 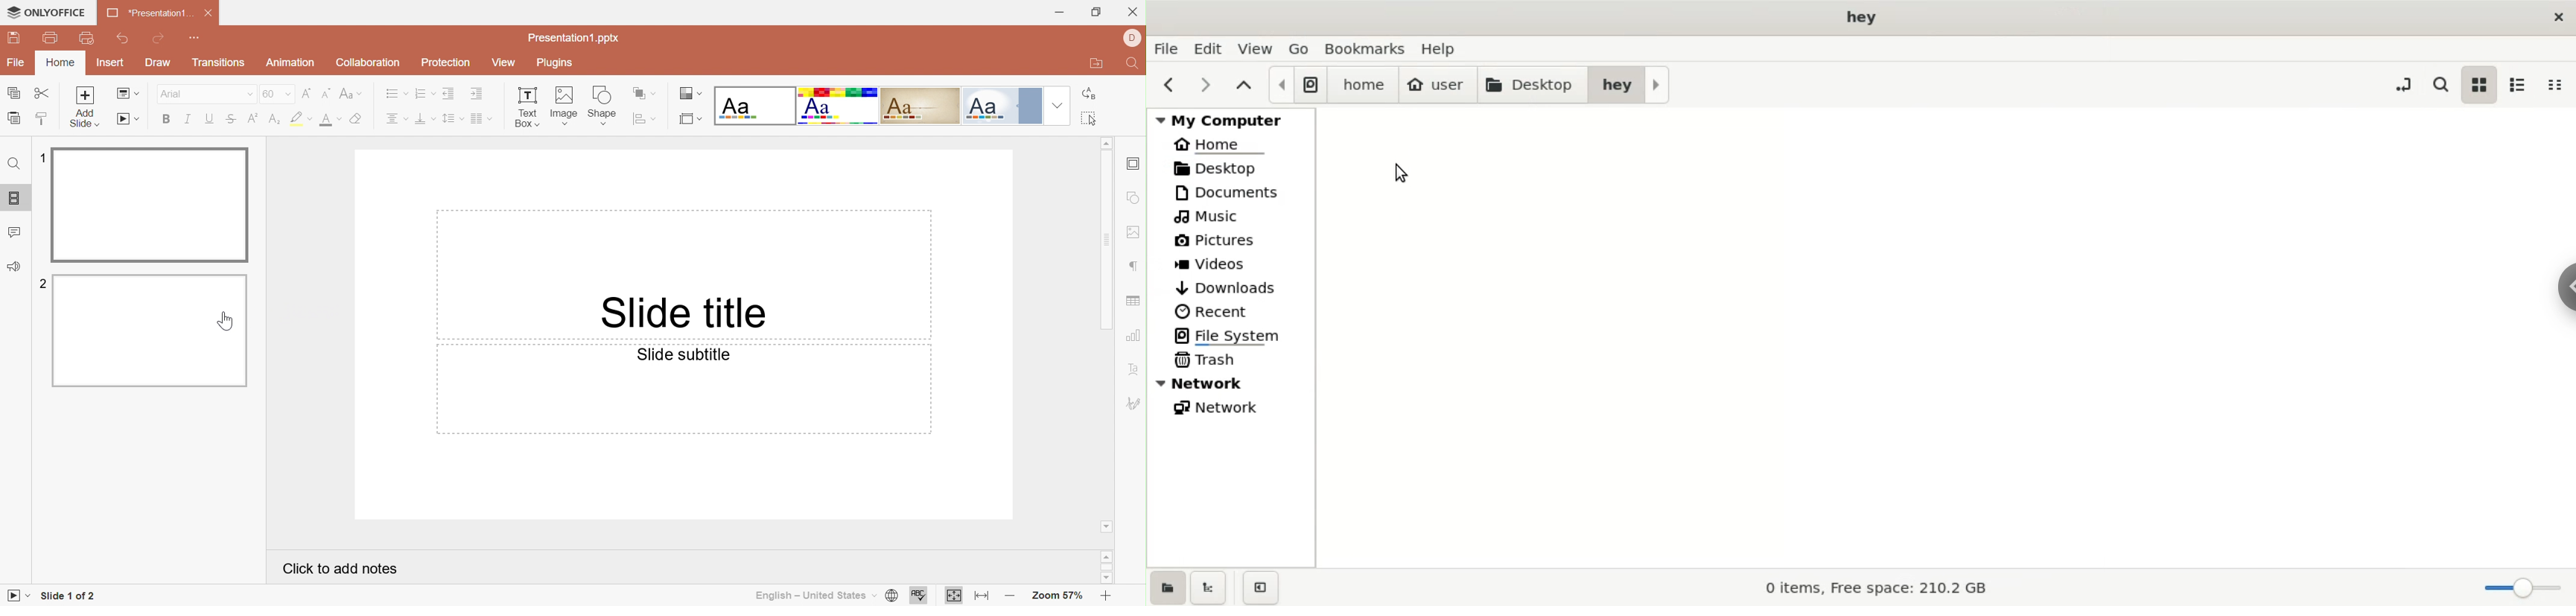 What do you see at coordinates (17, 38) in the screenshot?
I see `Save` at bounding box center [17, 38].